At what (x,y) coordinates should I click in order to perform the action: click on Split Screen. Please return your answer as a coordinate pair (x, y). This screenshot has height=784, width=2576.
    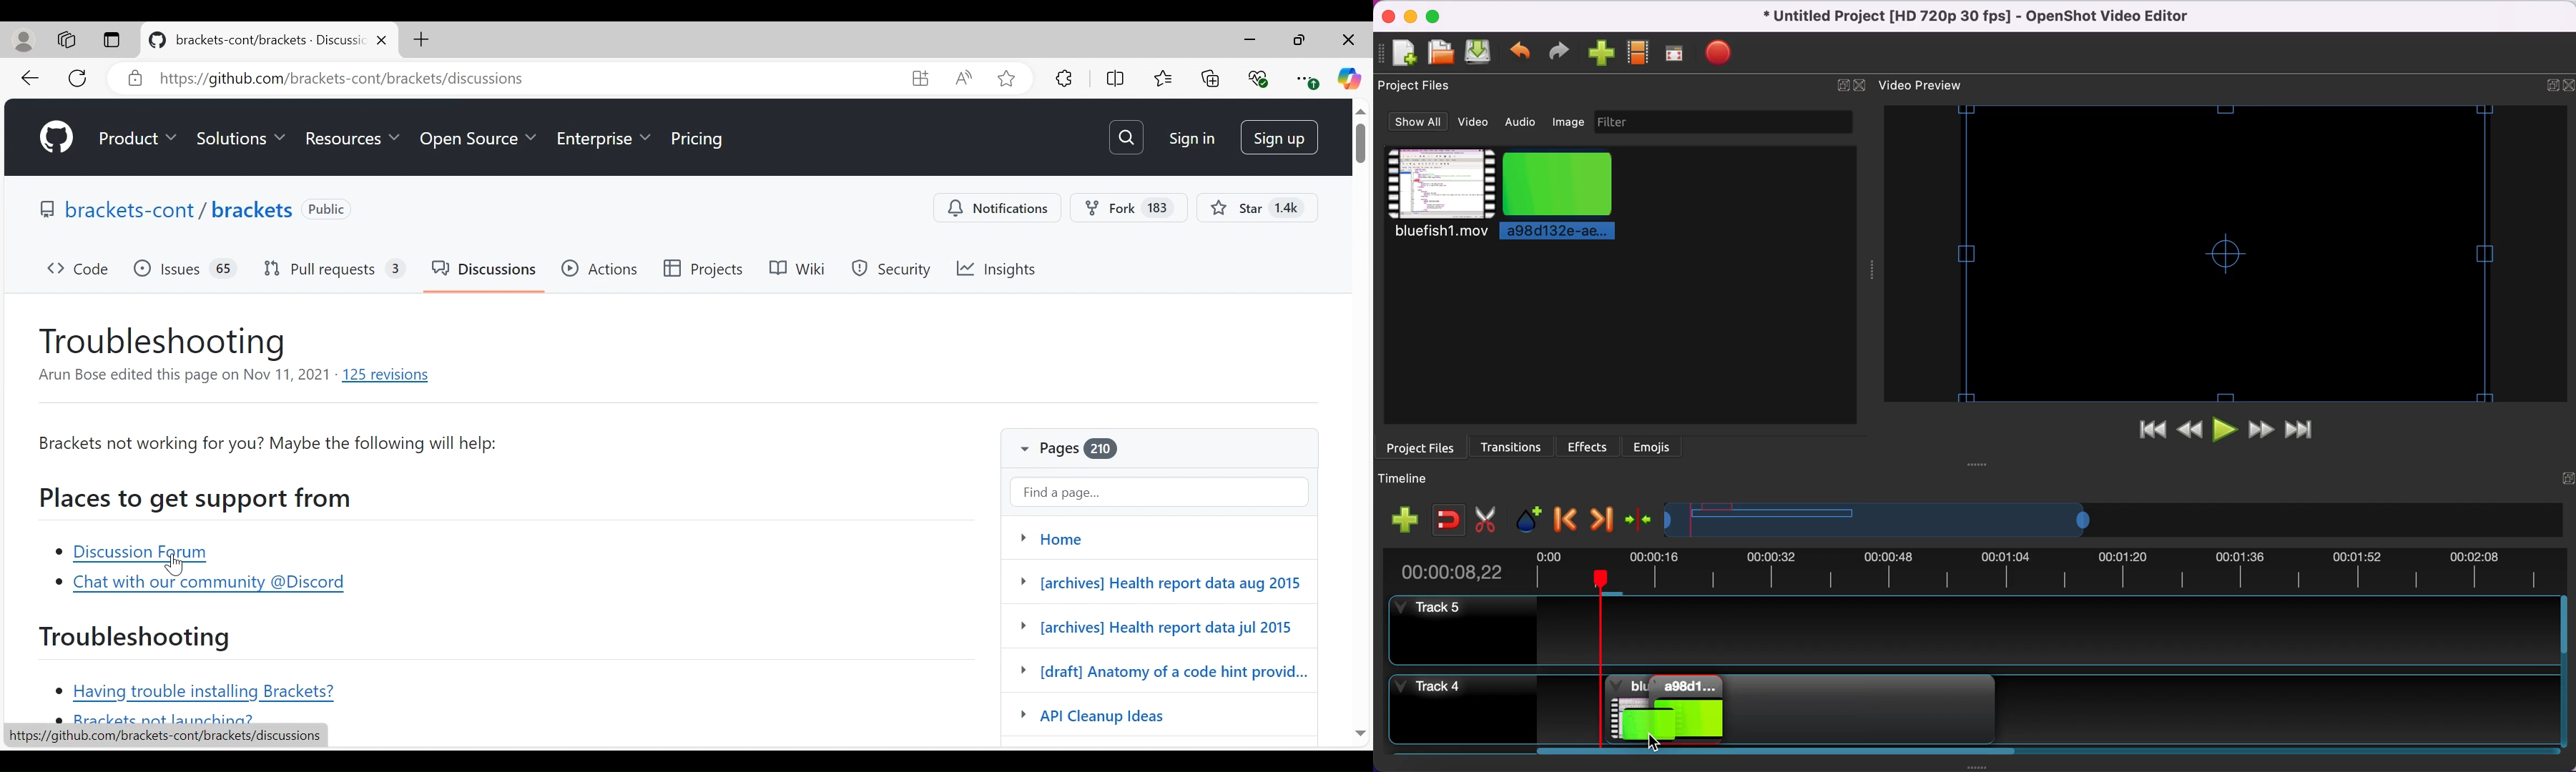
    Looking at the image, I should click on (1116, 77).